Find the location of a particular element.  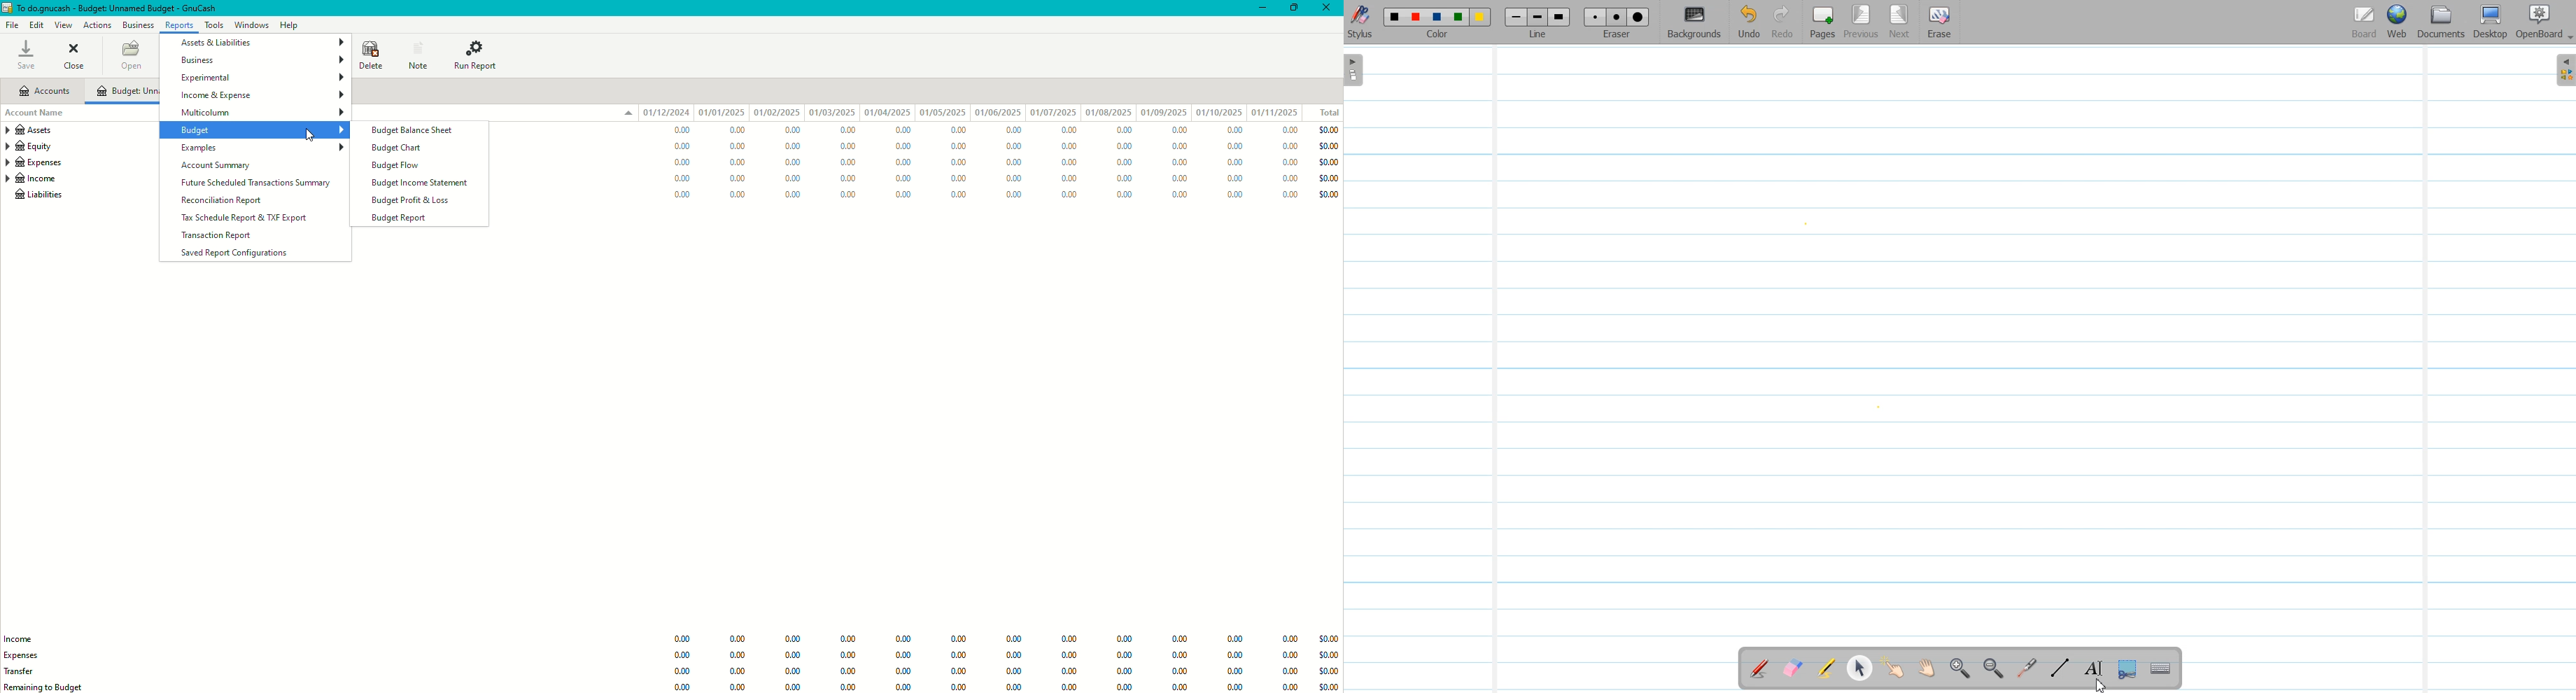

Actions is located at coordinates (97, 24).